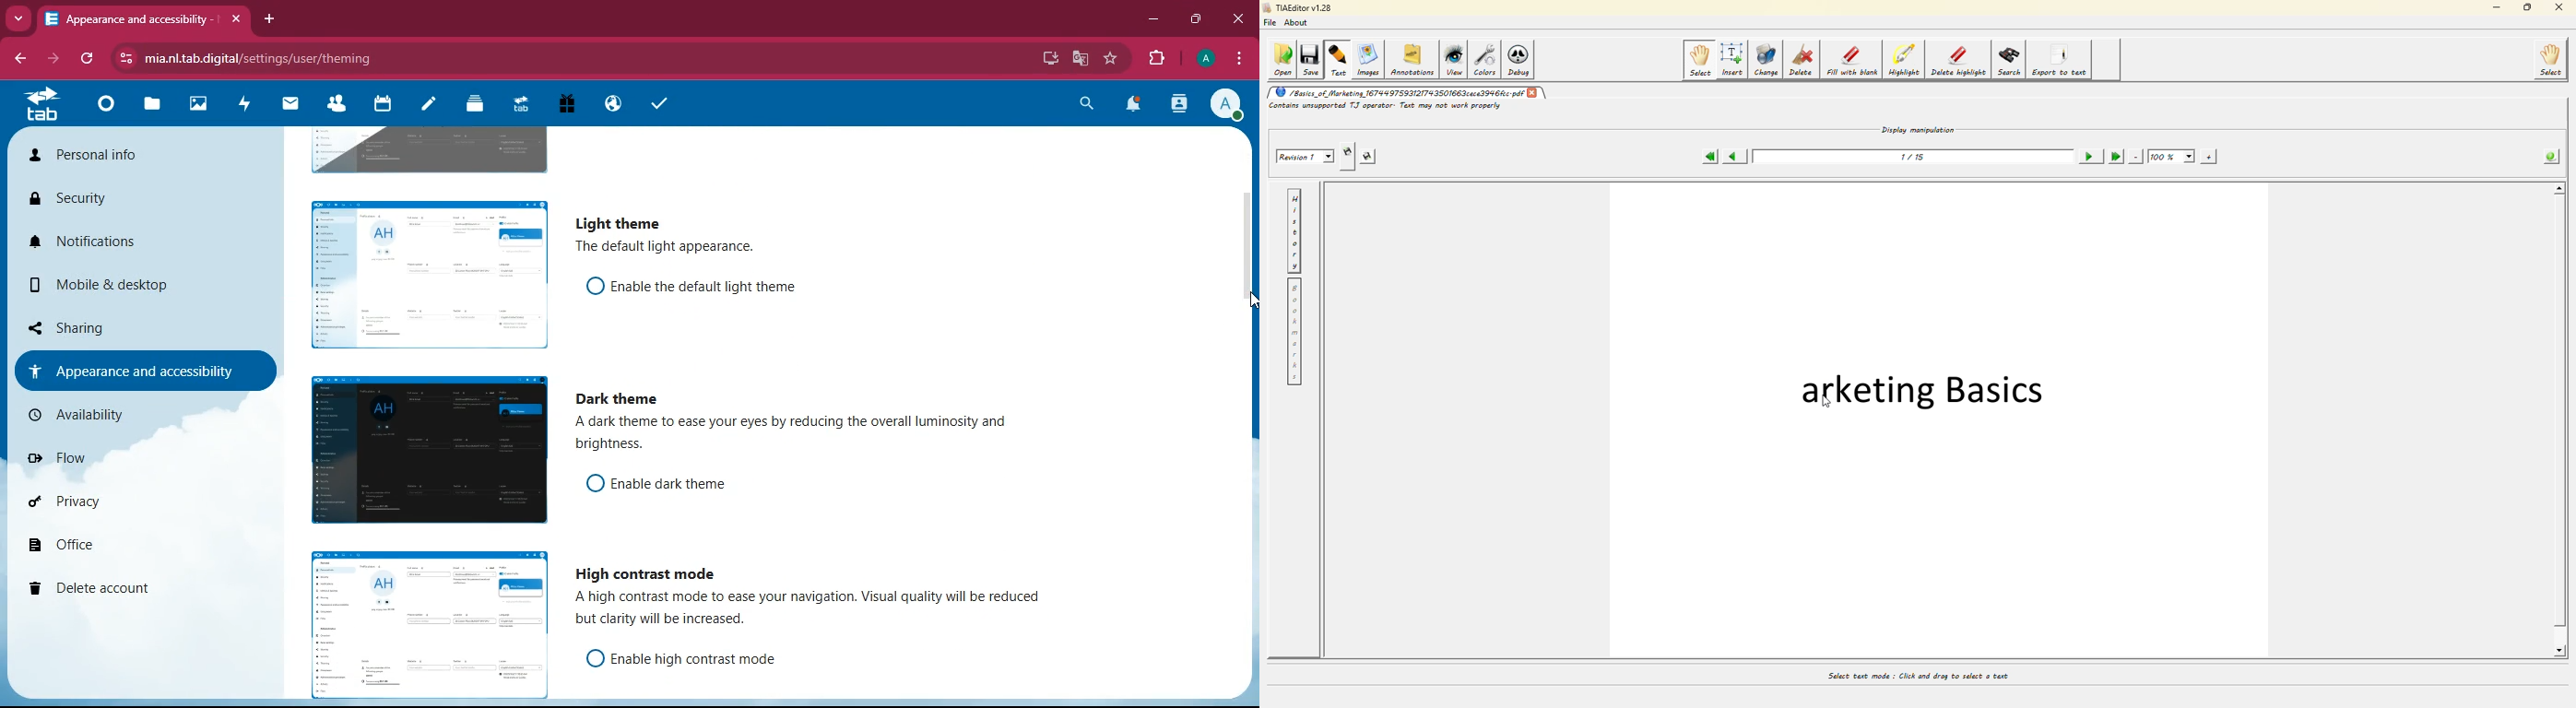 This screenshot has height=728, width=2576. Describe the element at coordinates (38, 109) in the screenshot. I see `tab` at that location.